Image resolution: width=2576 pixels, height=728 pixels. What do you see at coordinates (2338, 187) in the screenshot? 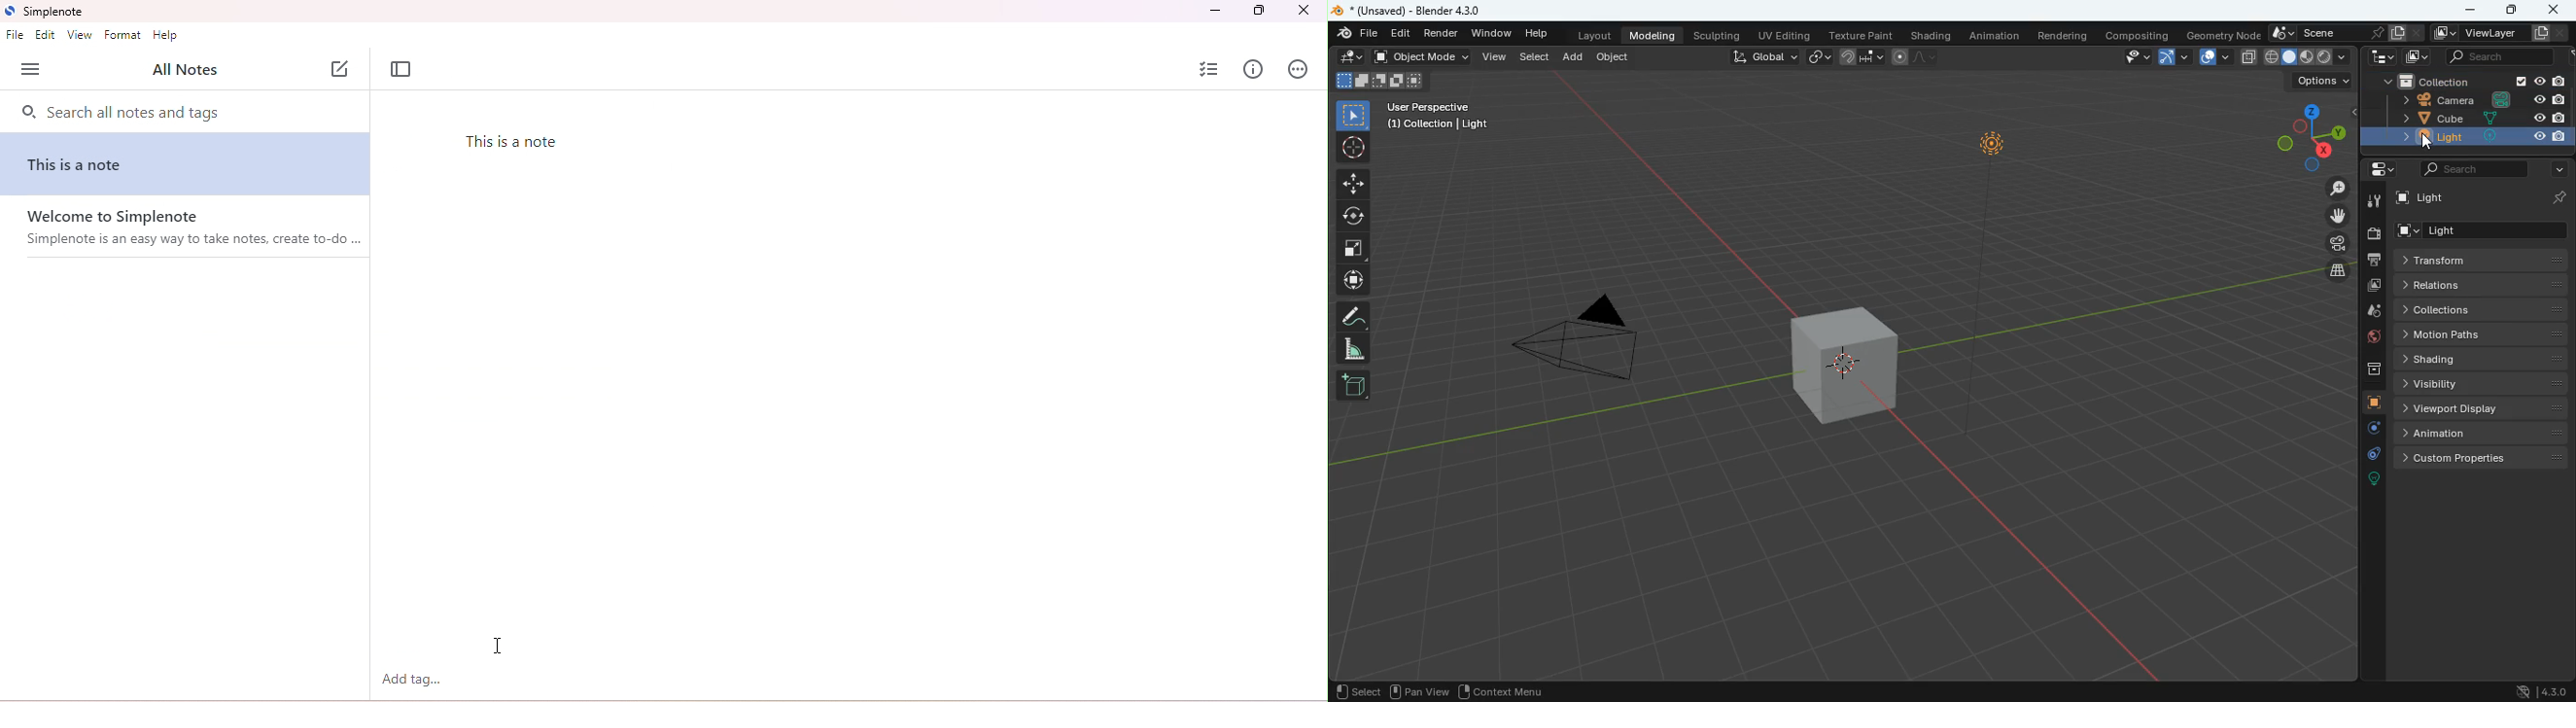
I see `zoom` at bounding box center [2338, 187].